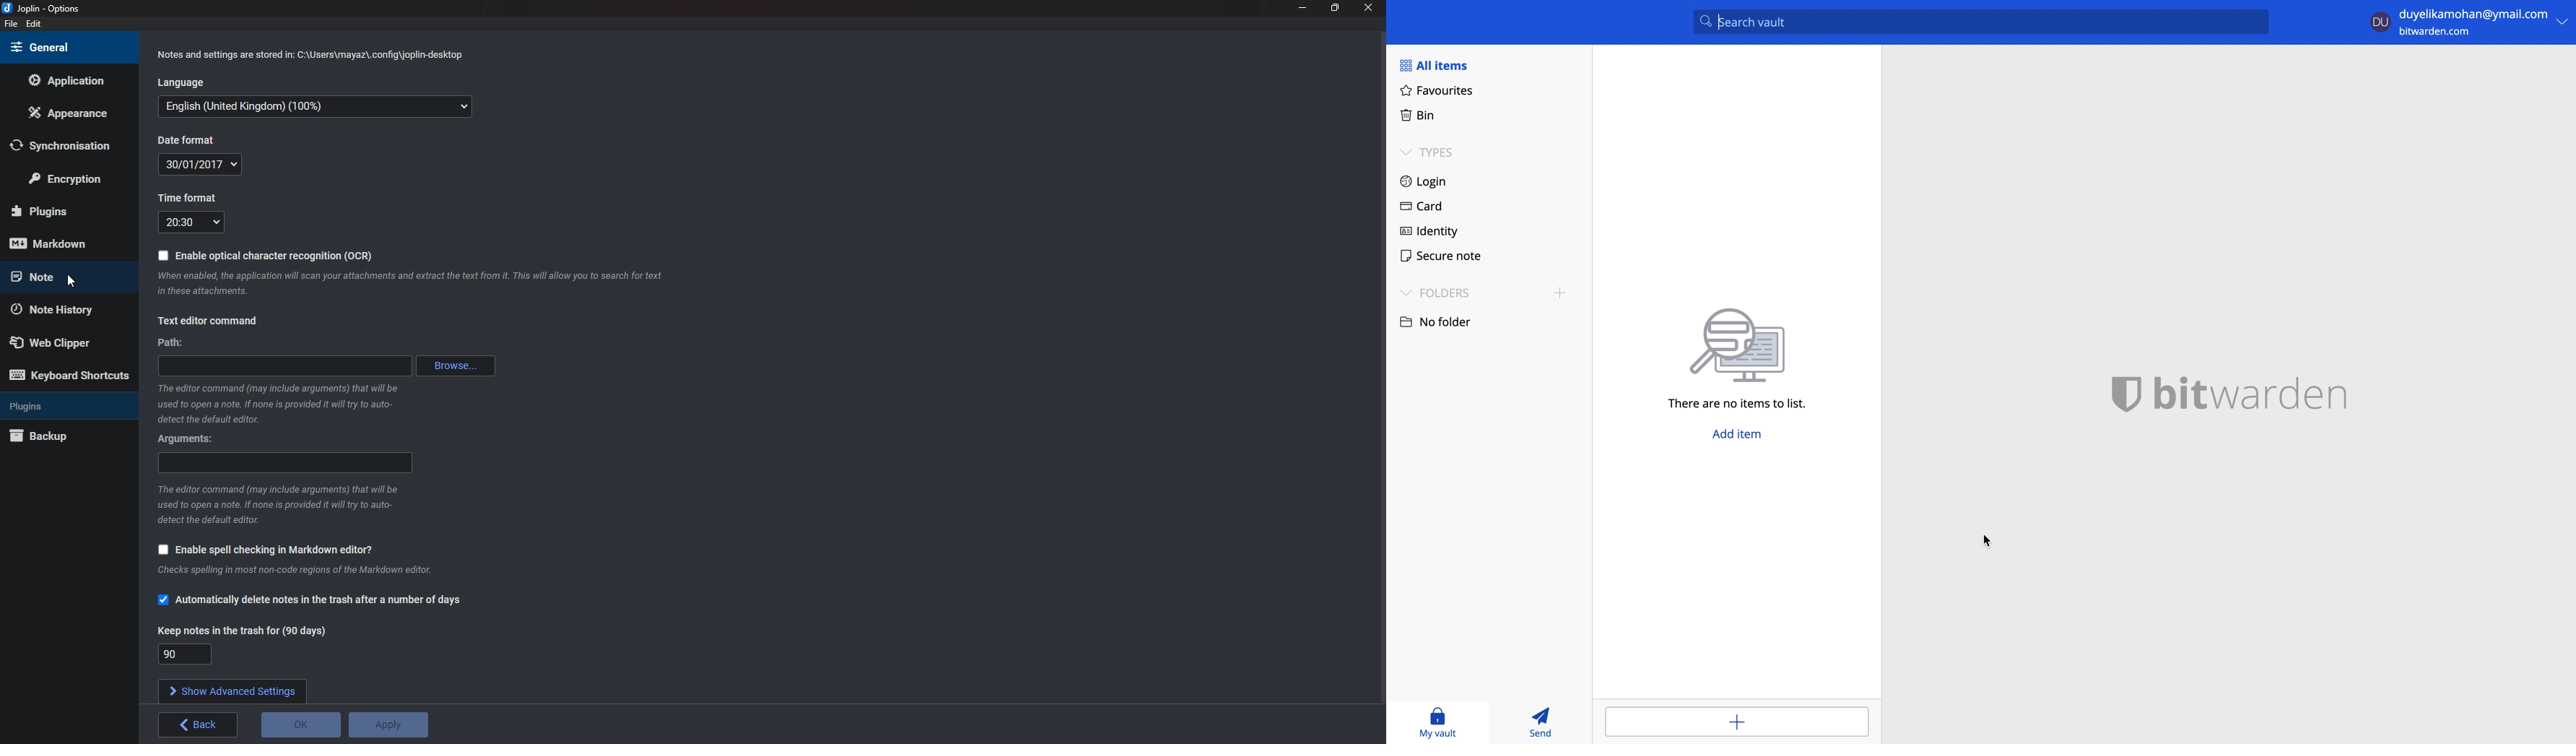 This screenshot has width=2576, height=756. What do you see at coordinates (64, 342) in the screenshot?
I see `Web Clipper` at bounding box center [64, 342].